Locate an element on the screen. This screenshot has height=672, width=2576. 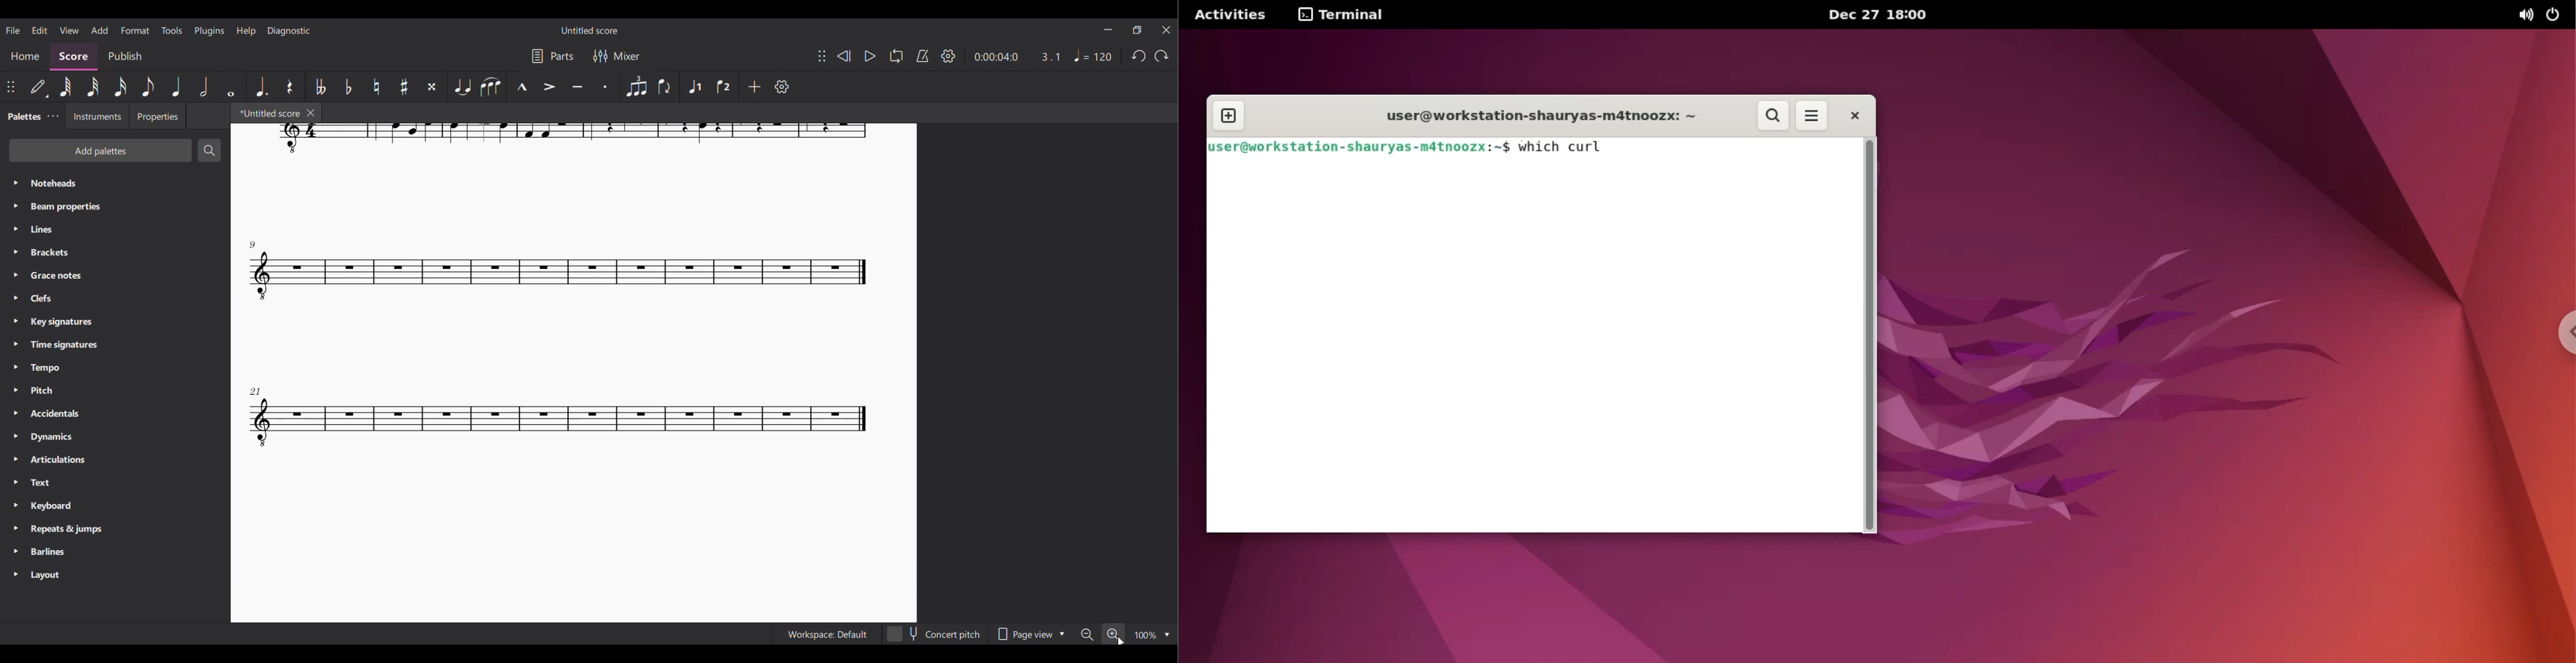
Articulations is located at coordinates (115, 460).